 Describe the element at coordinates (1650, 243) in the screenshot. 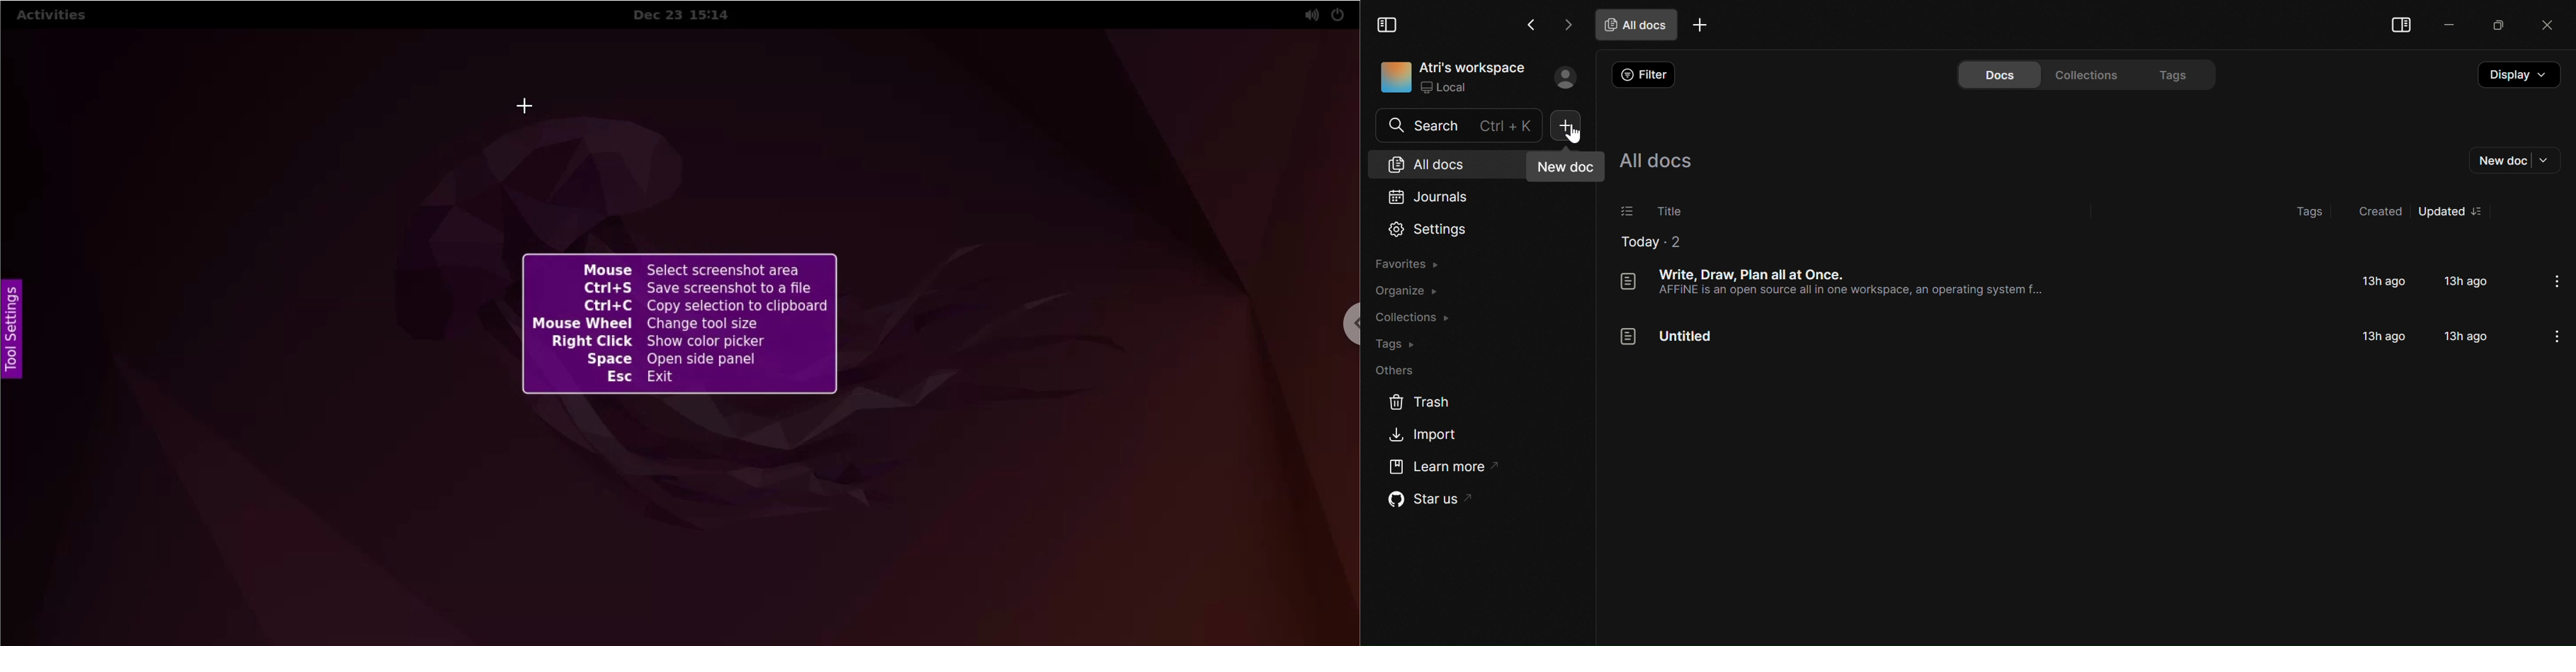

I see `Today 2` at that location.